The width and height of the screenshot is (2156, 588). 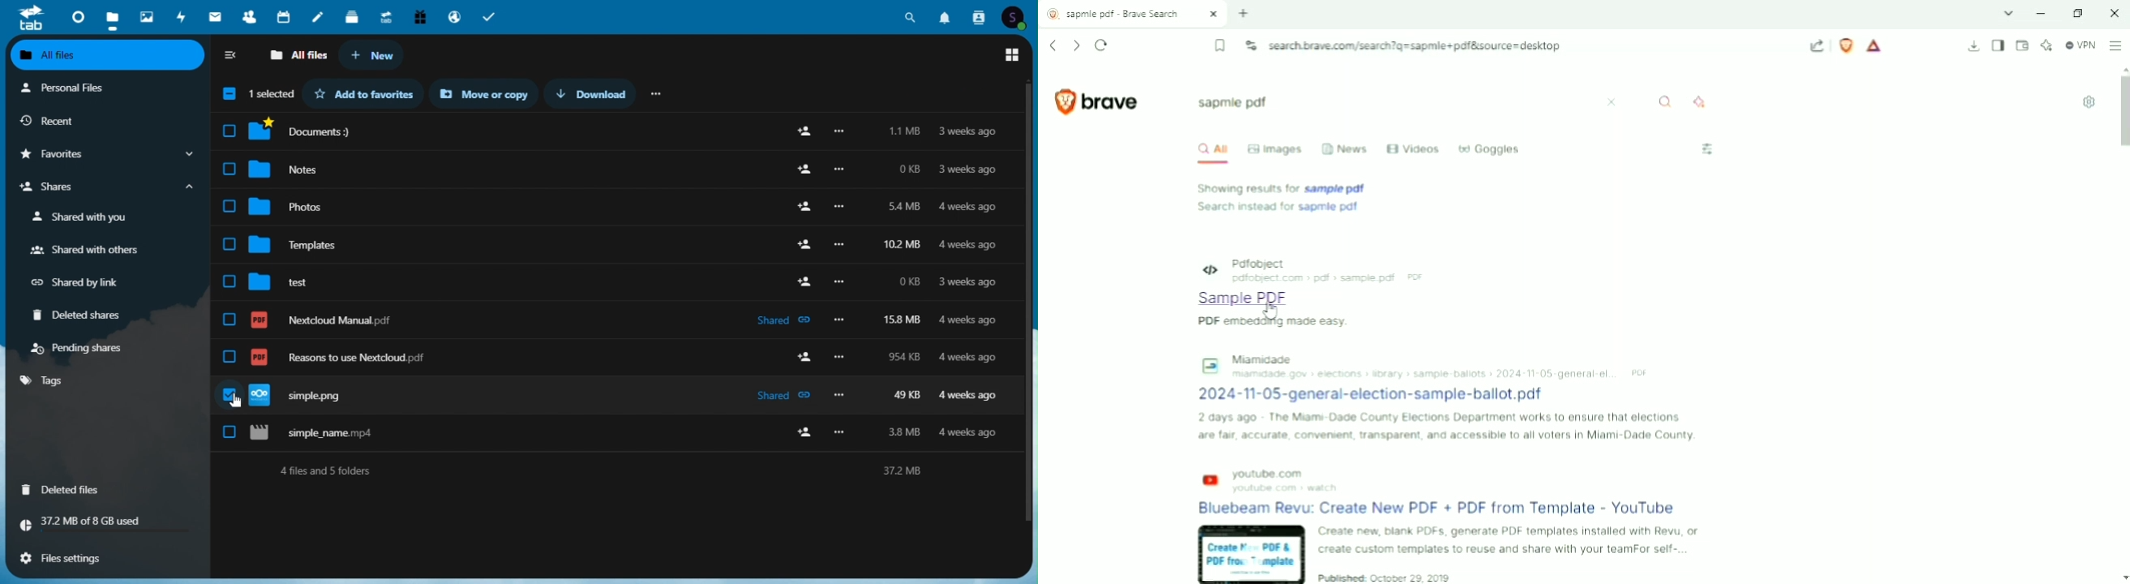 What do you see at coordinates (1251, 45) in the screenshot?
I see `View site information` at bounding box center [1251, 45].